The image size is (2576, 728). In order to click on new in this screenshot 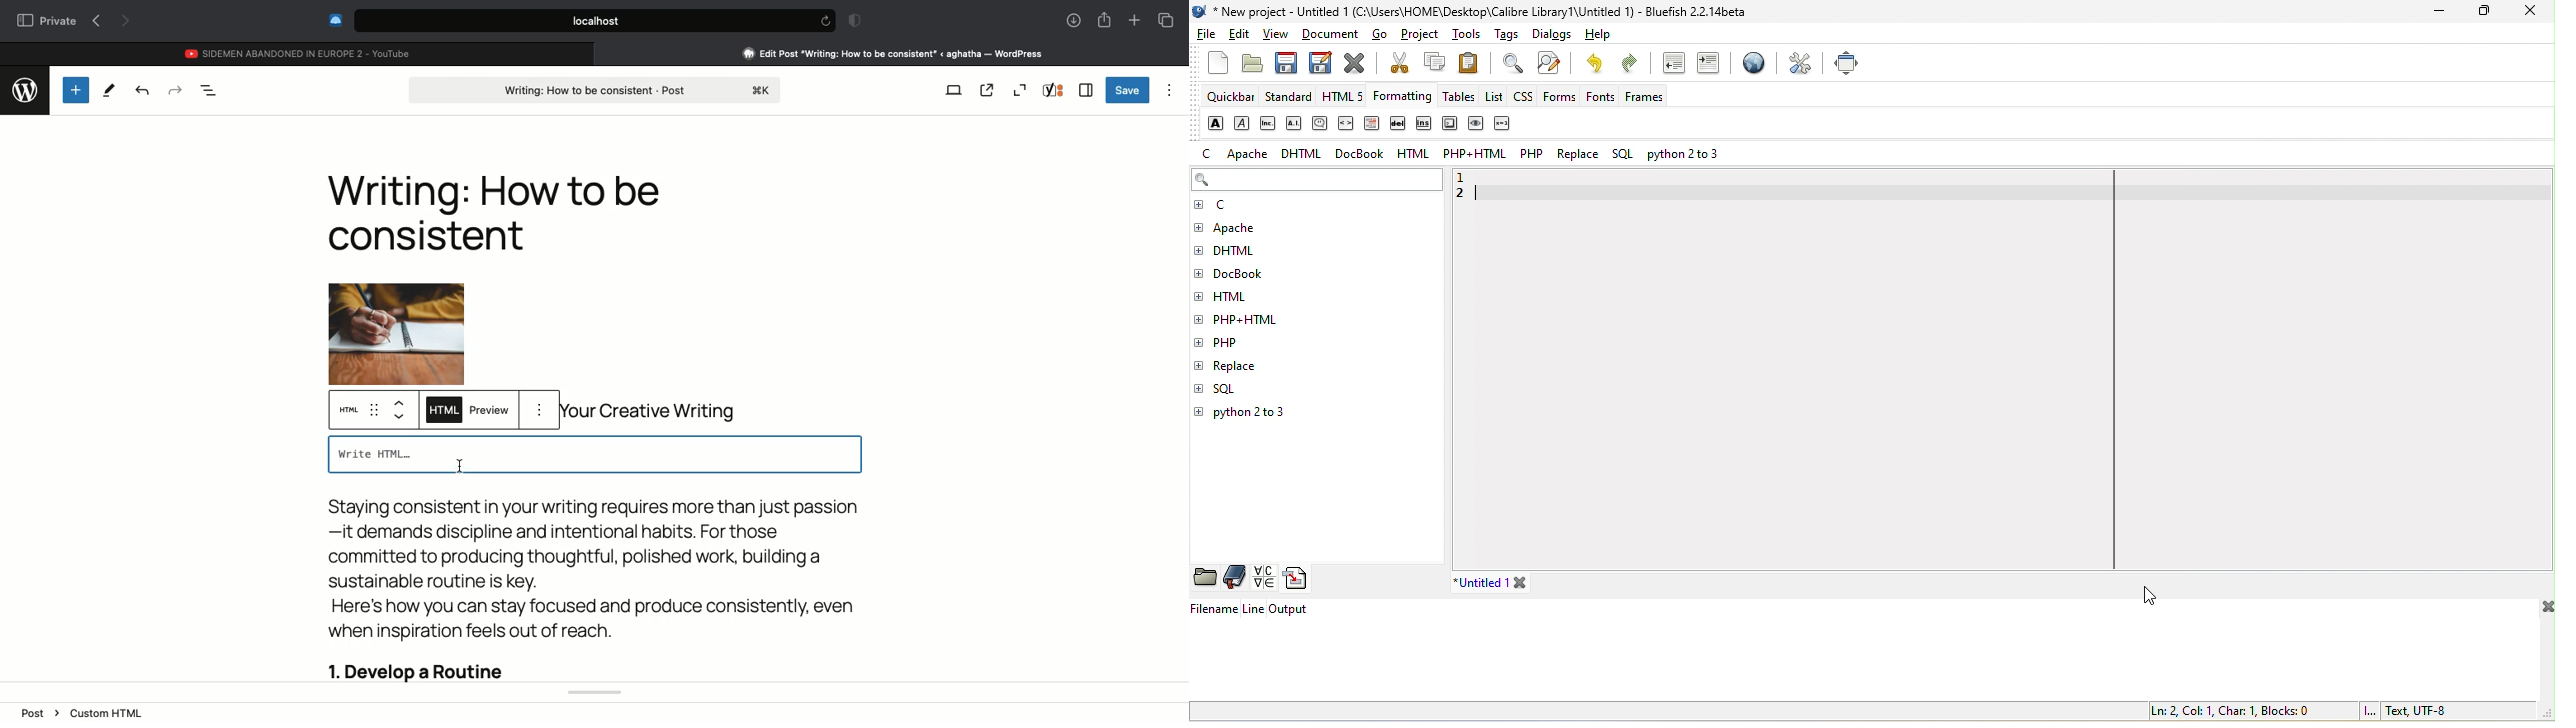, I will do `click(1209, 67)`.